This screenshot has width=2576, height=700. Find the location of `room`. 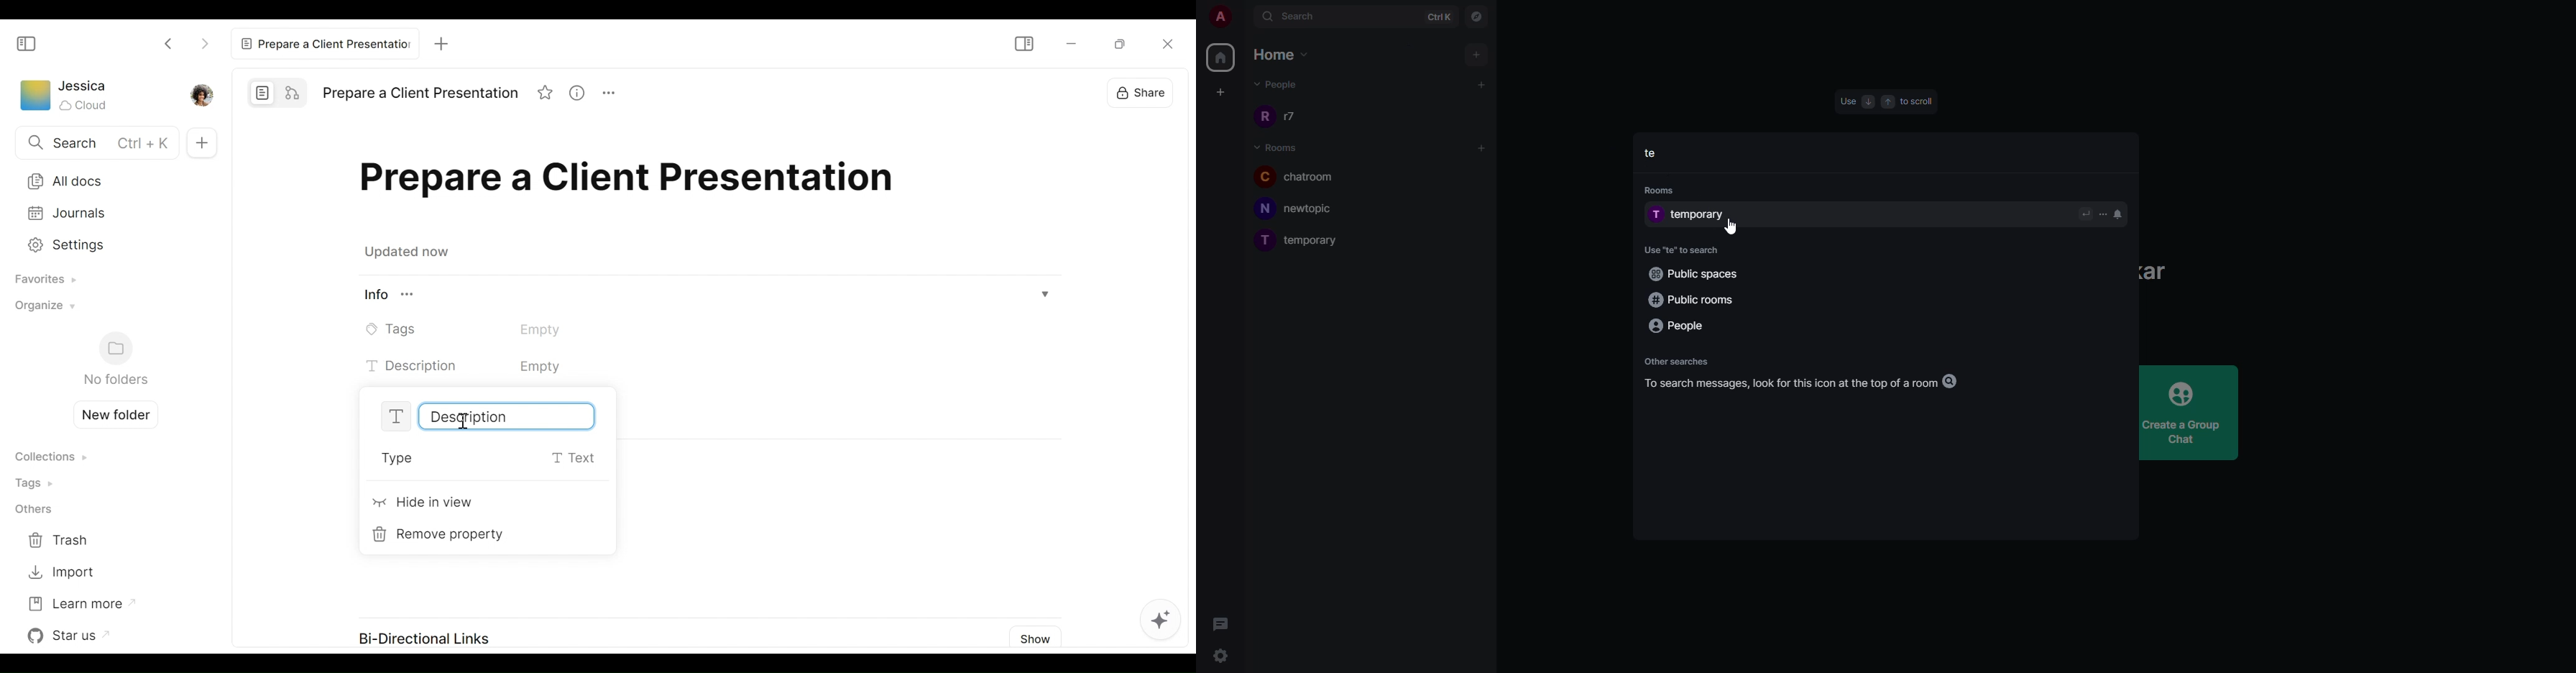

room is located at coordinates (1297, 176).